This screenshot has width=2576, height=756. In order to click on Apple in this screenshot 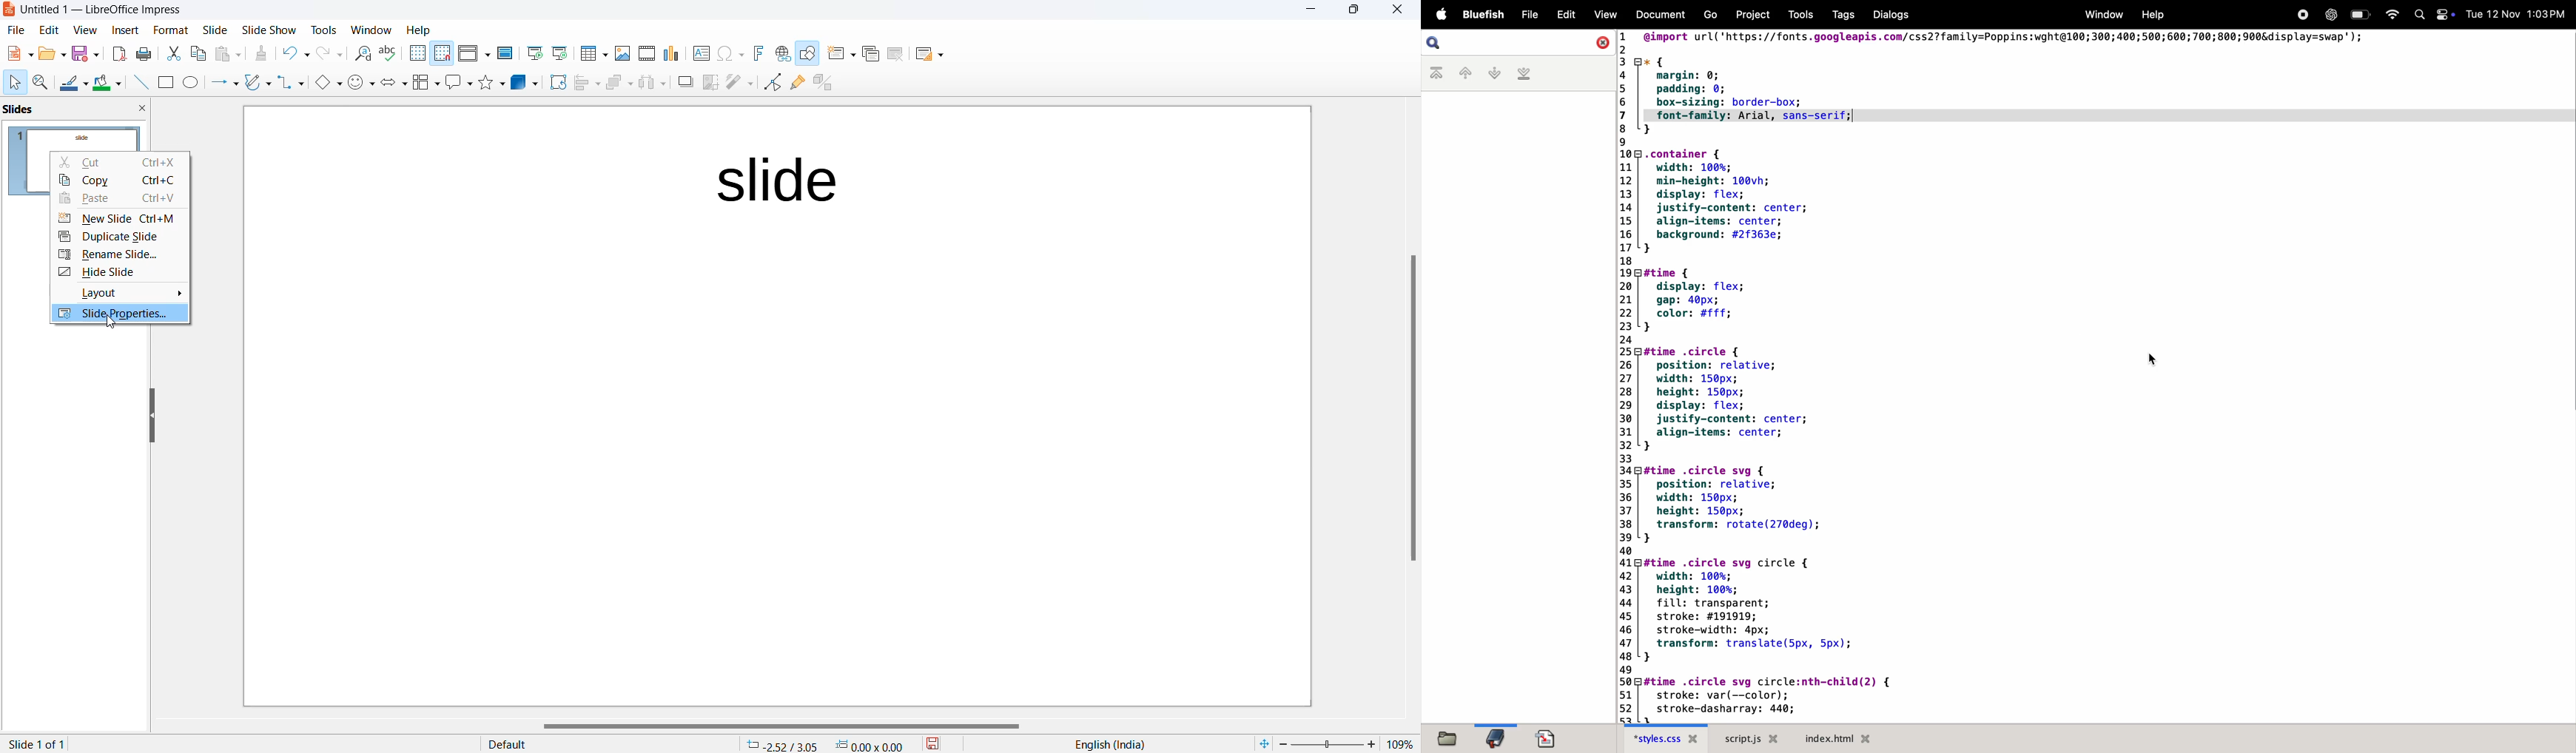, I will do `click(1437, 13)`.